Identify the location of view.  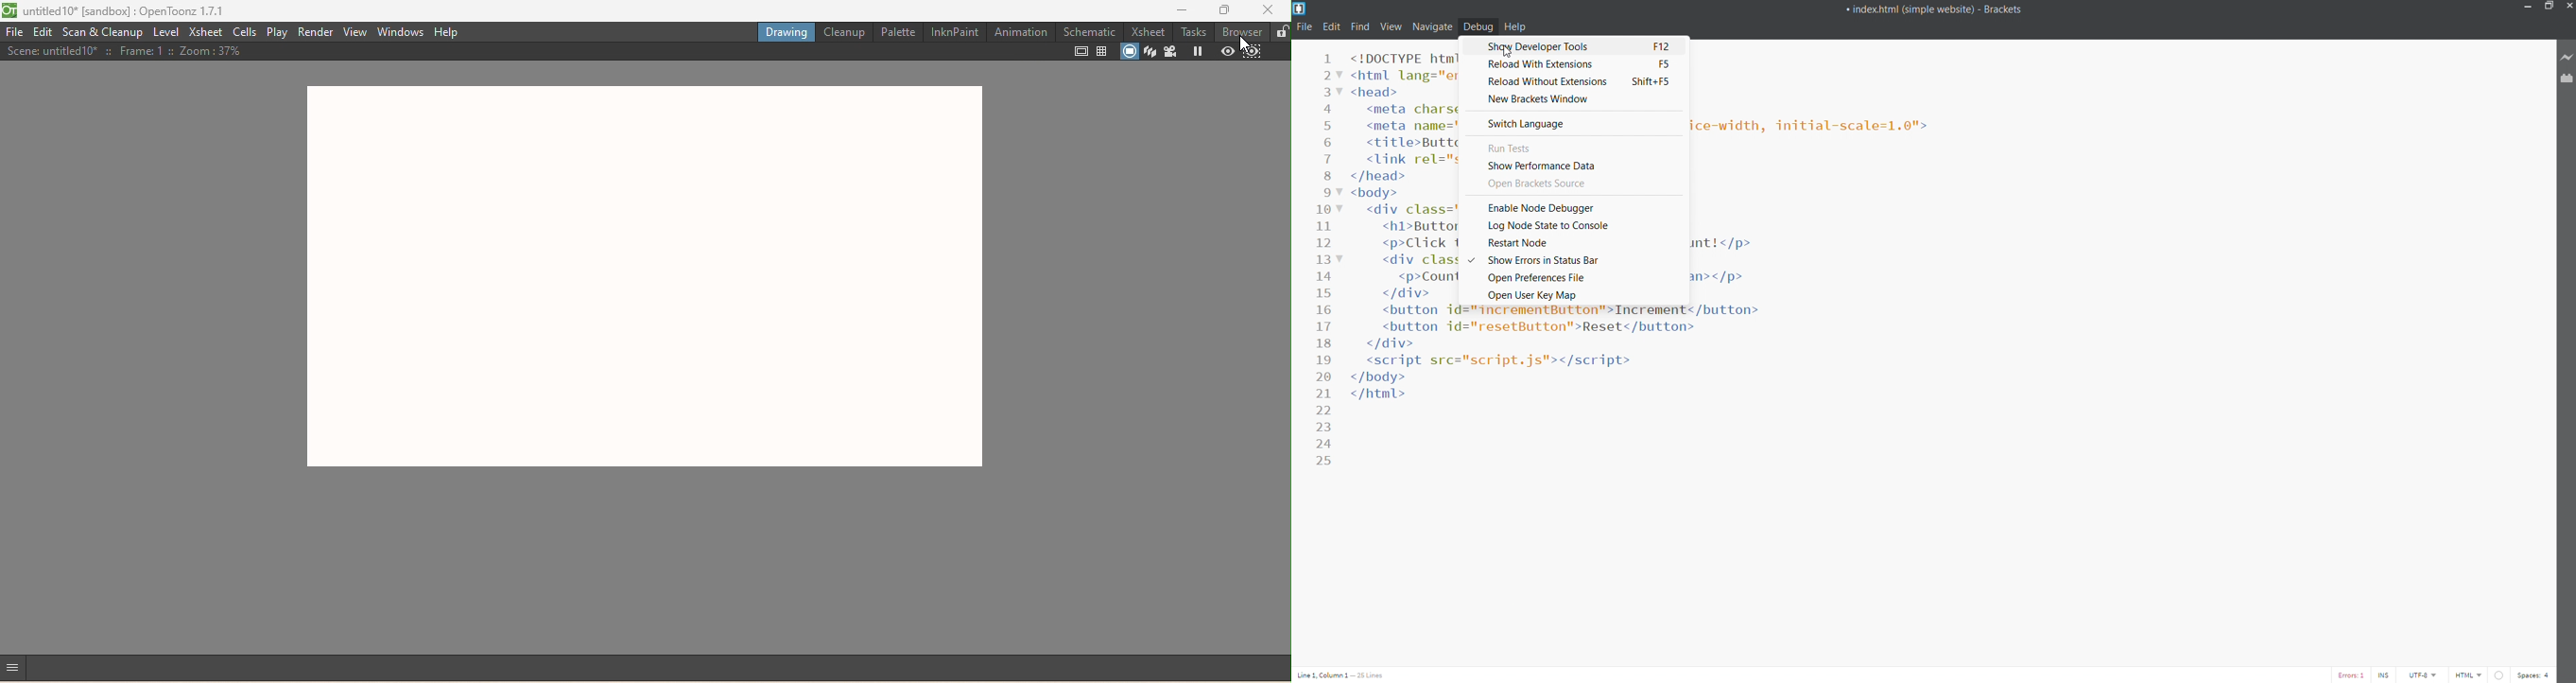
(1393, 27).